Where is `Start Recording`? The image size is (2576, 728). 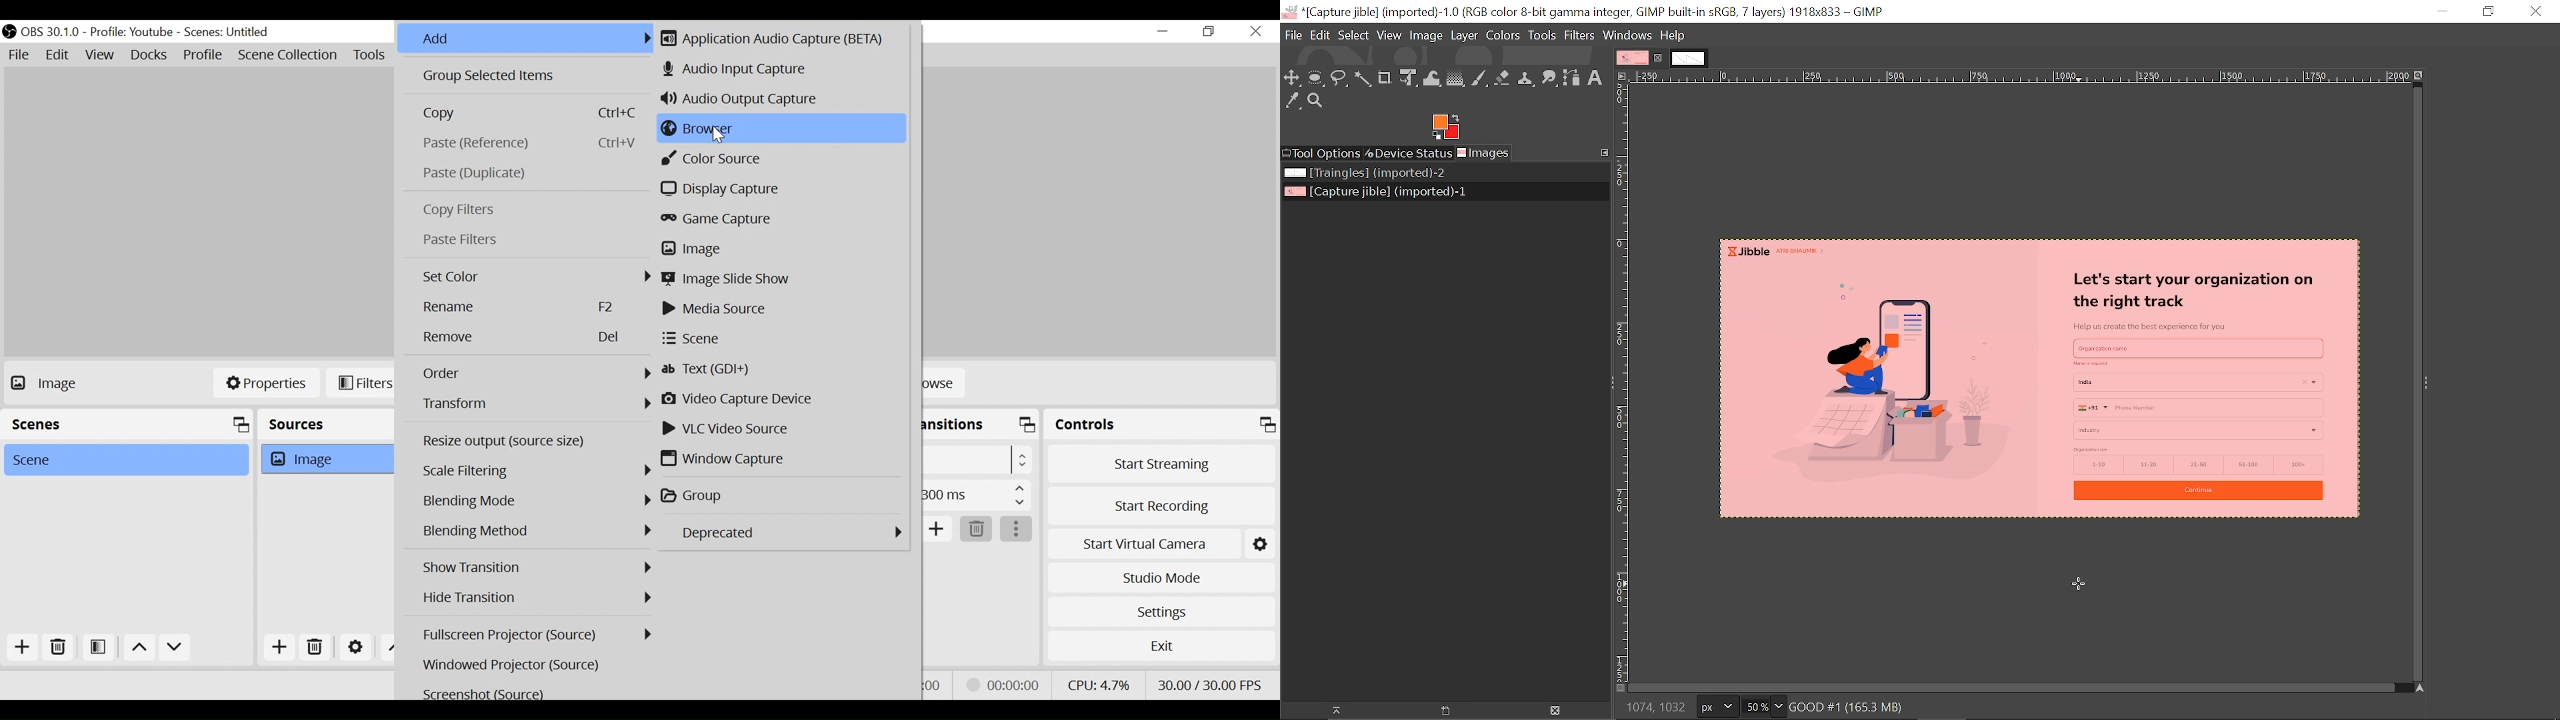 Start Recording is located at coordinates (1159, 507).